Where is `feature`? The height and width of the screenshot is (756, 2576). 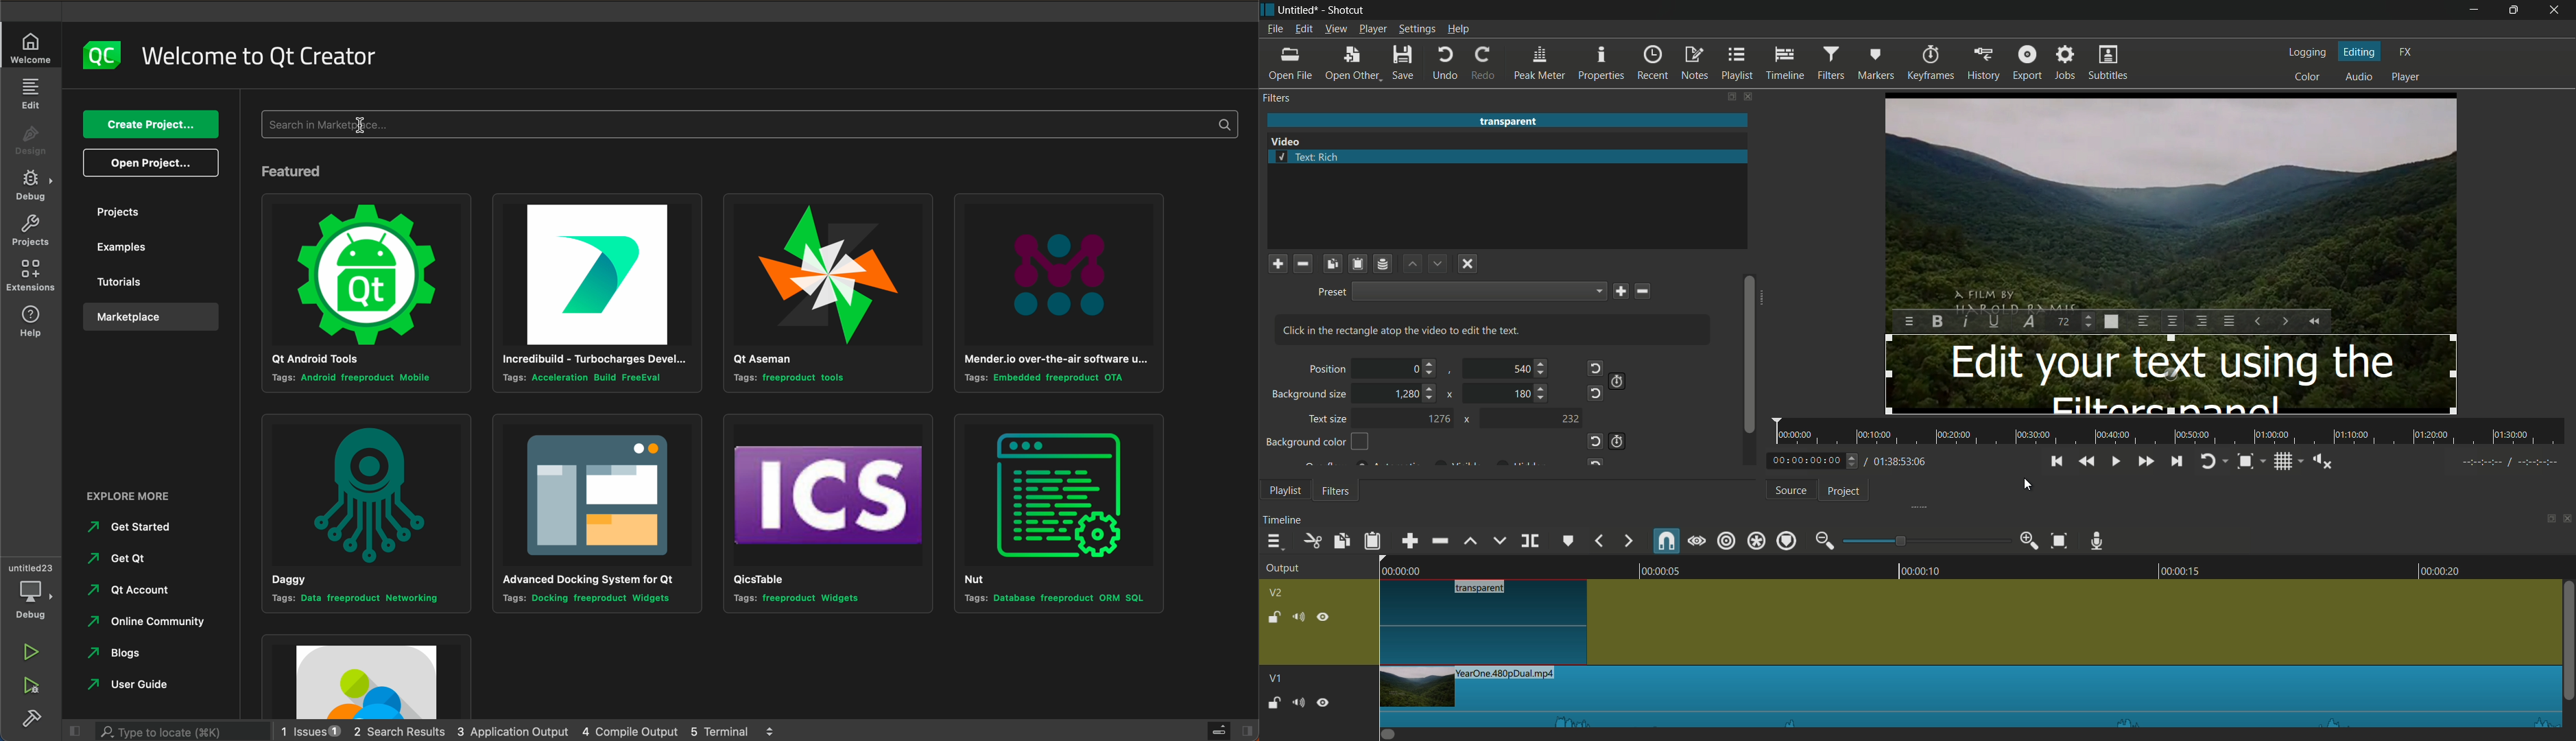 feature is located at coordinates (300, 171).